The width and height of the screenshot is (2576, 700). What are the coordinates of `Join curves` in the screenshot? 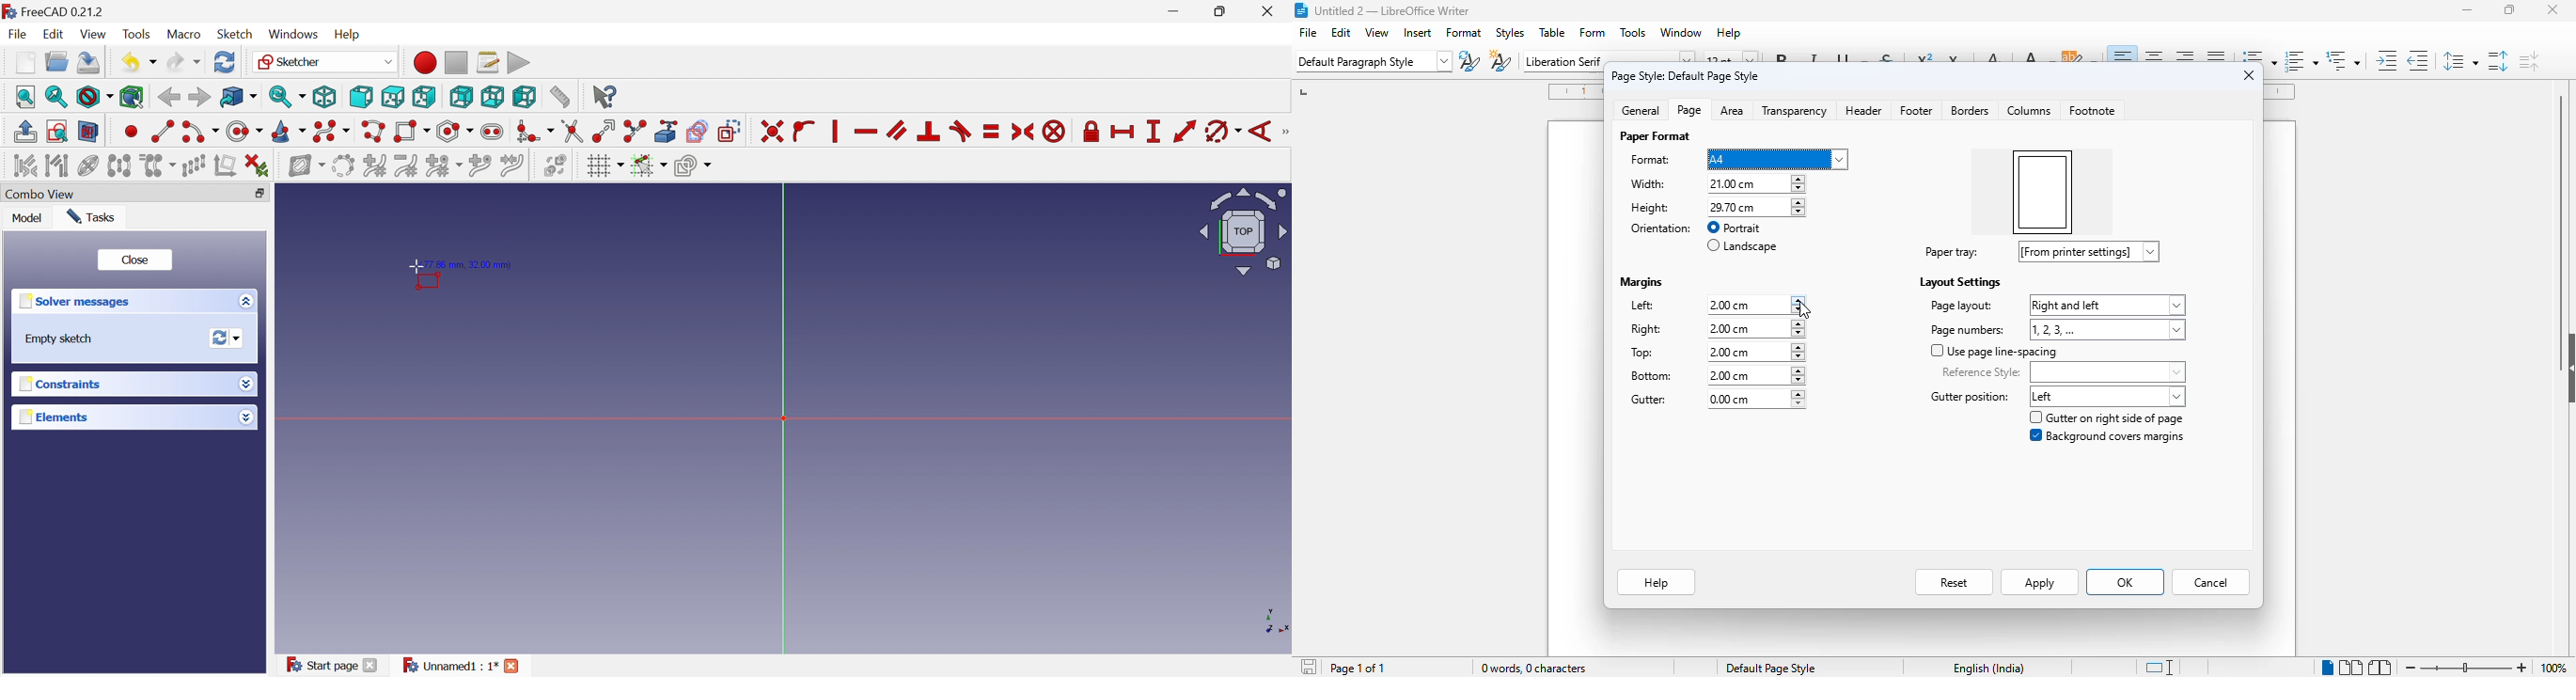 It's located at (512, 166).